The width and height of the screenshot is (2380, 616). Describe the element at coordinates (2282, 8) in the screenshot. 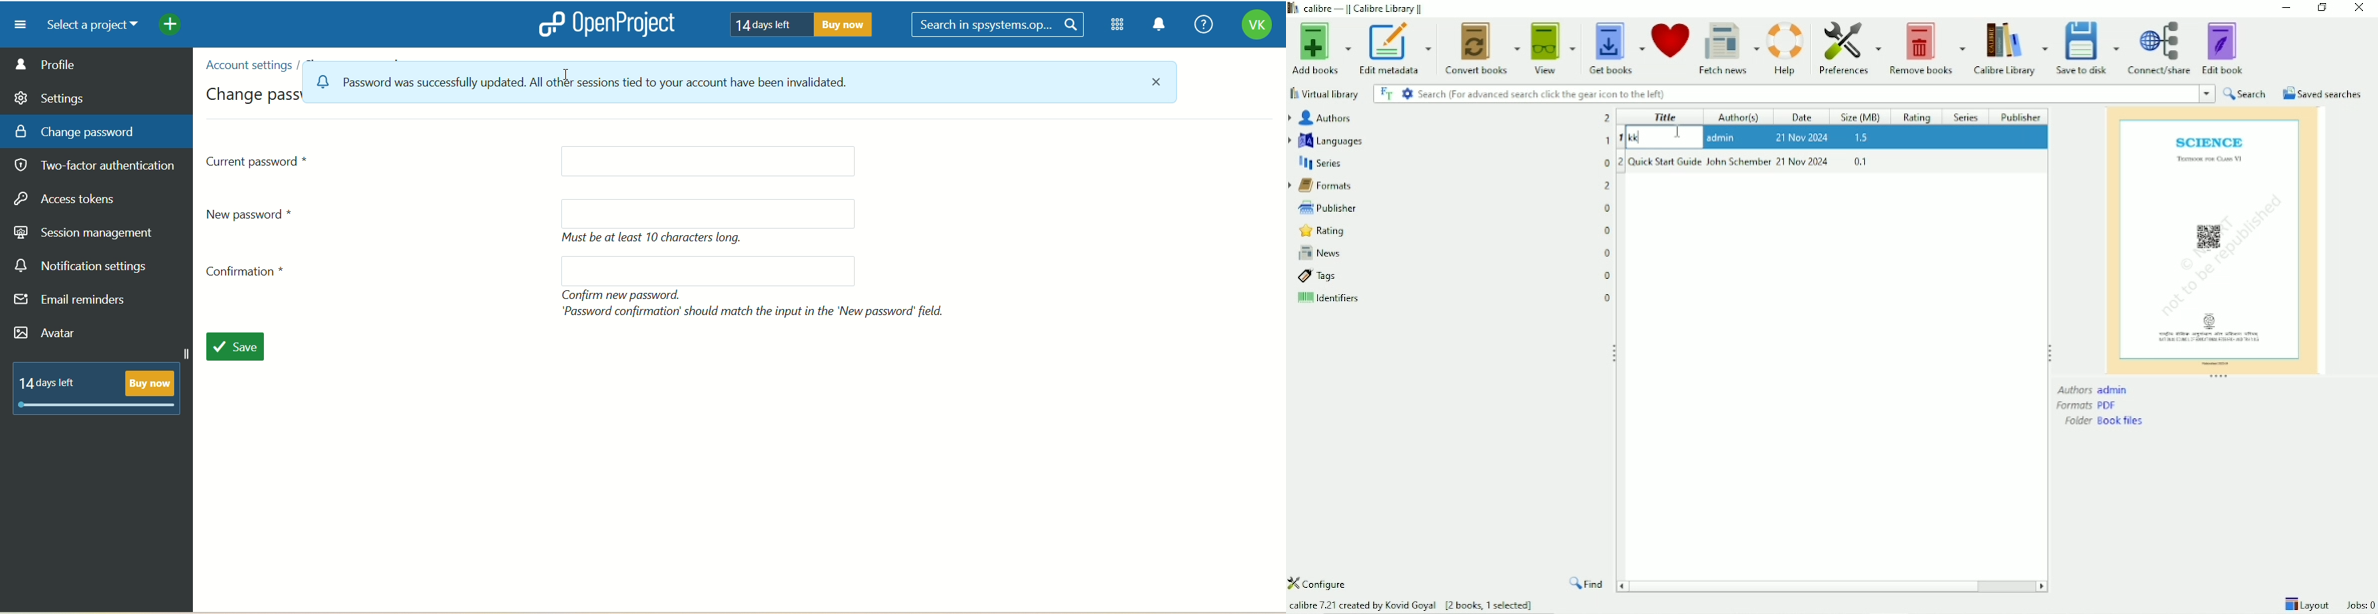

I see `Minimize` at that location.